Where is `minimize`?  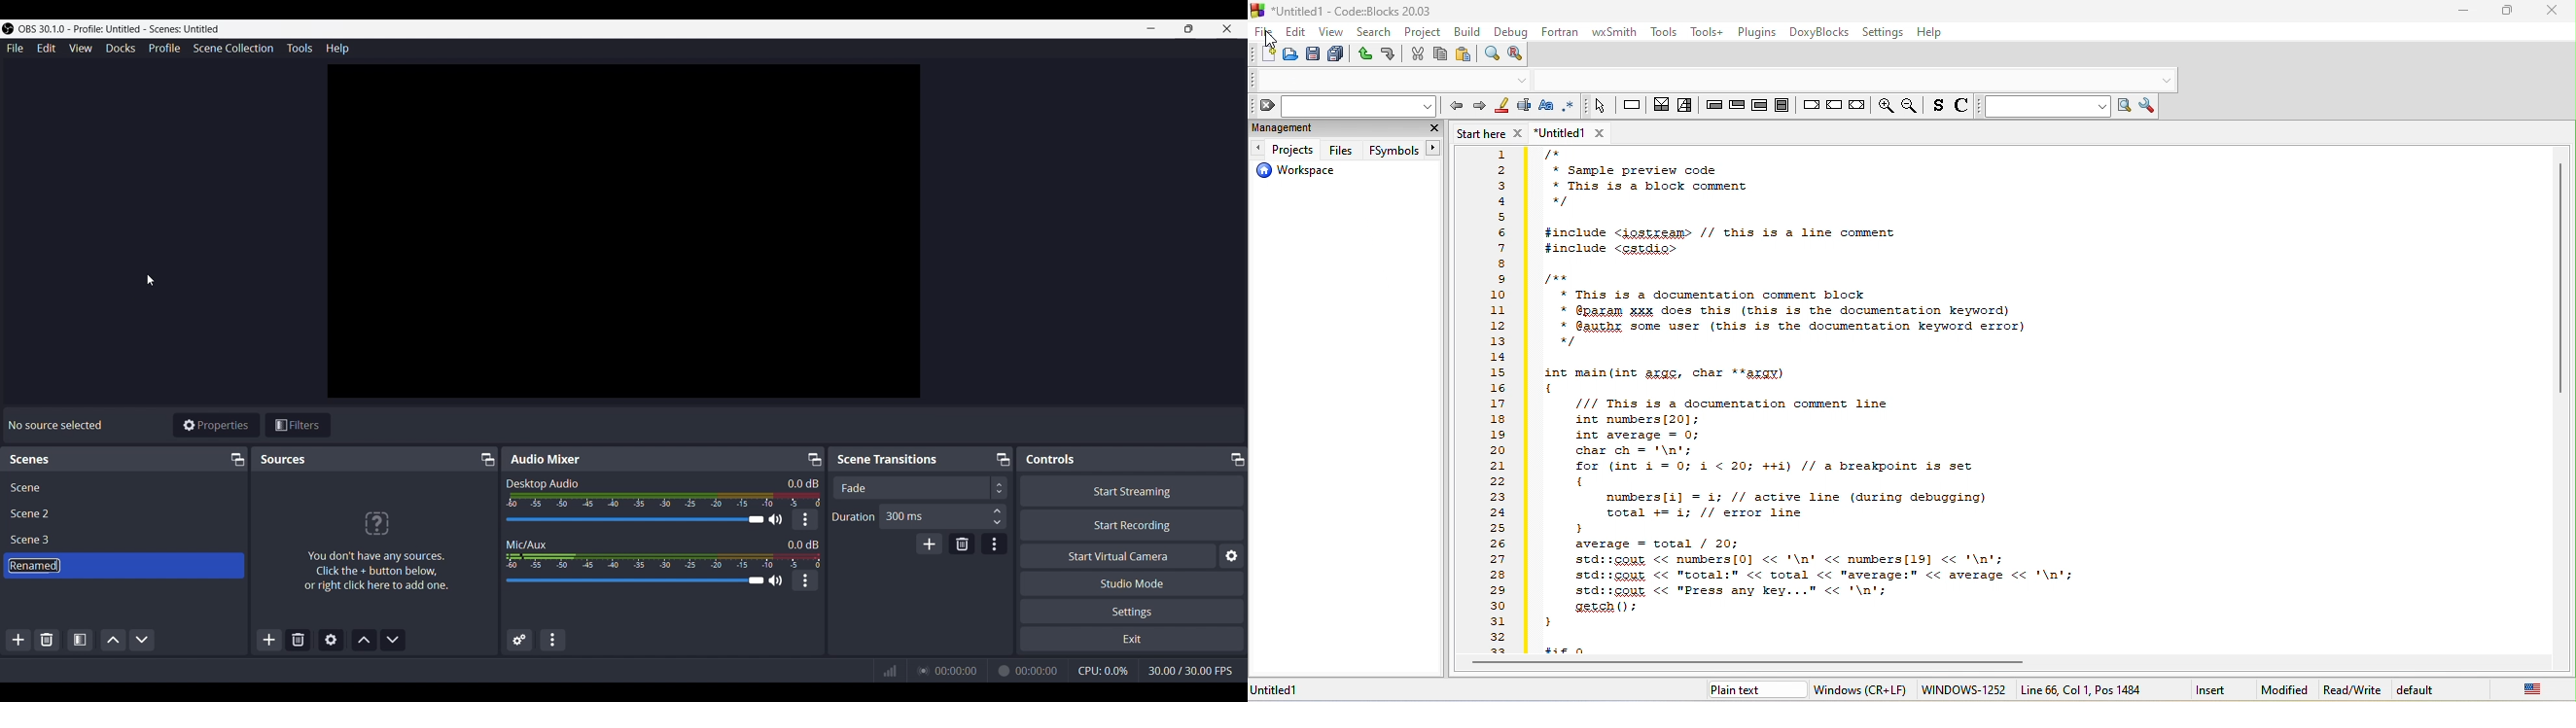
minimize is located at coordinates (1151, 28).